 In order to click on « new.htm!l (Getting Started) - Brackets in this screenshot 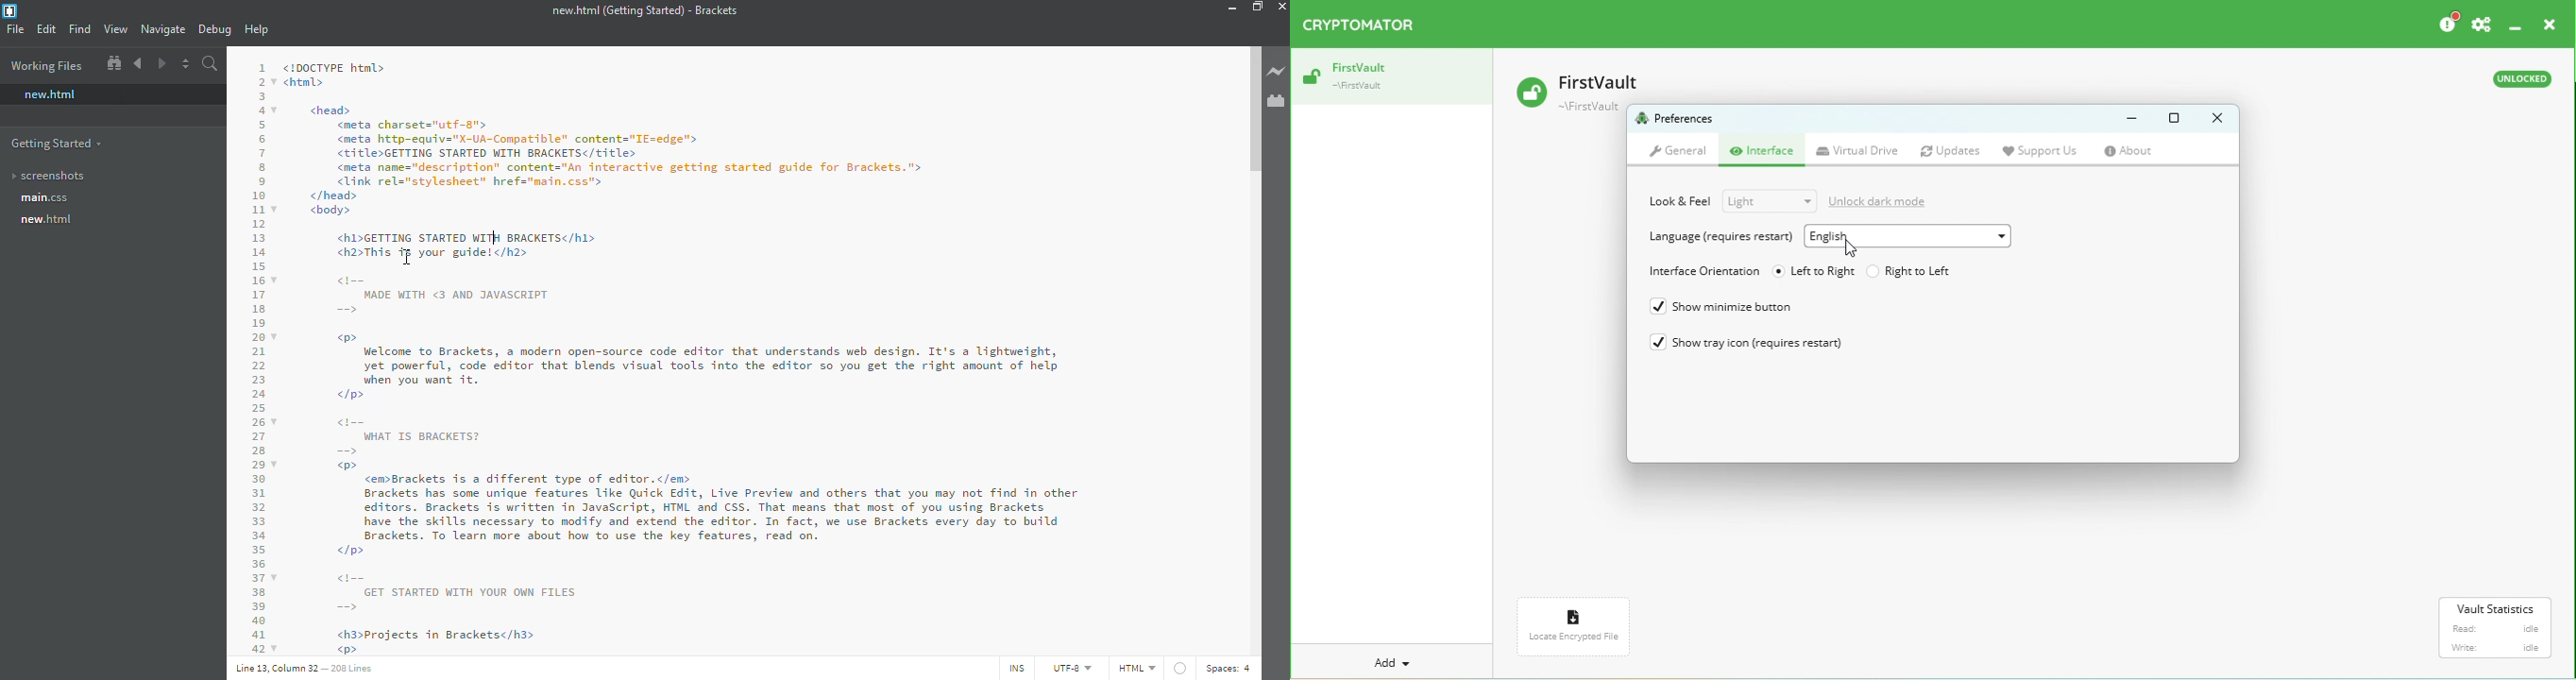, I will do `click(645, 9)`.